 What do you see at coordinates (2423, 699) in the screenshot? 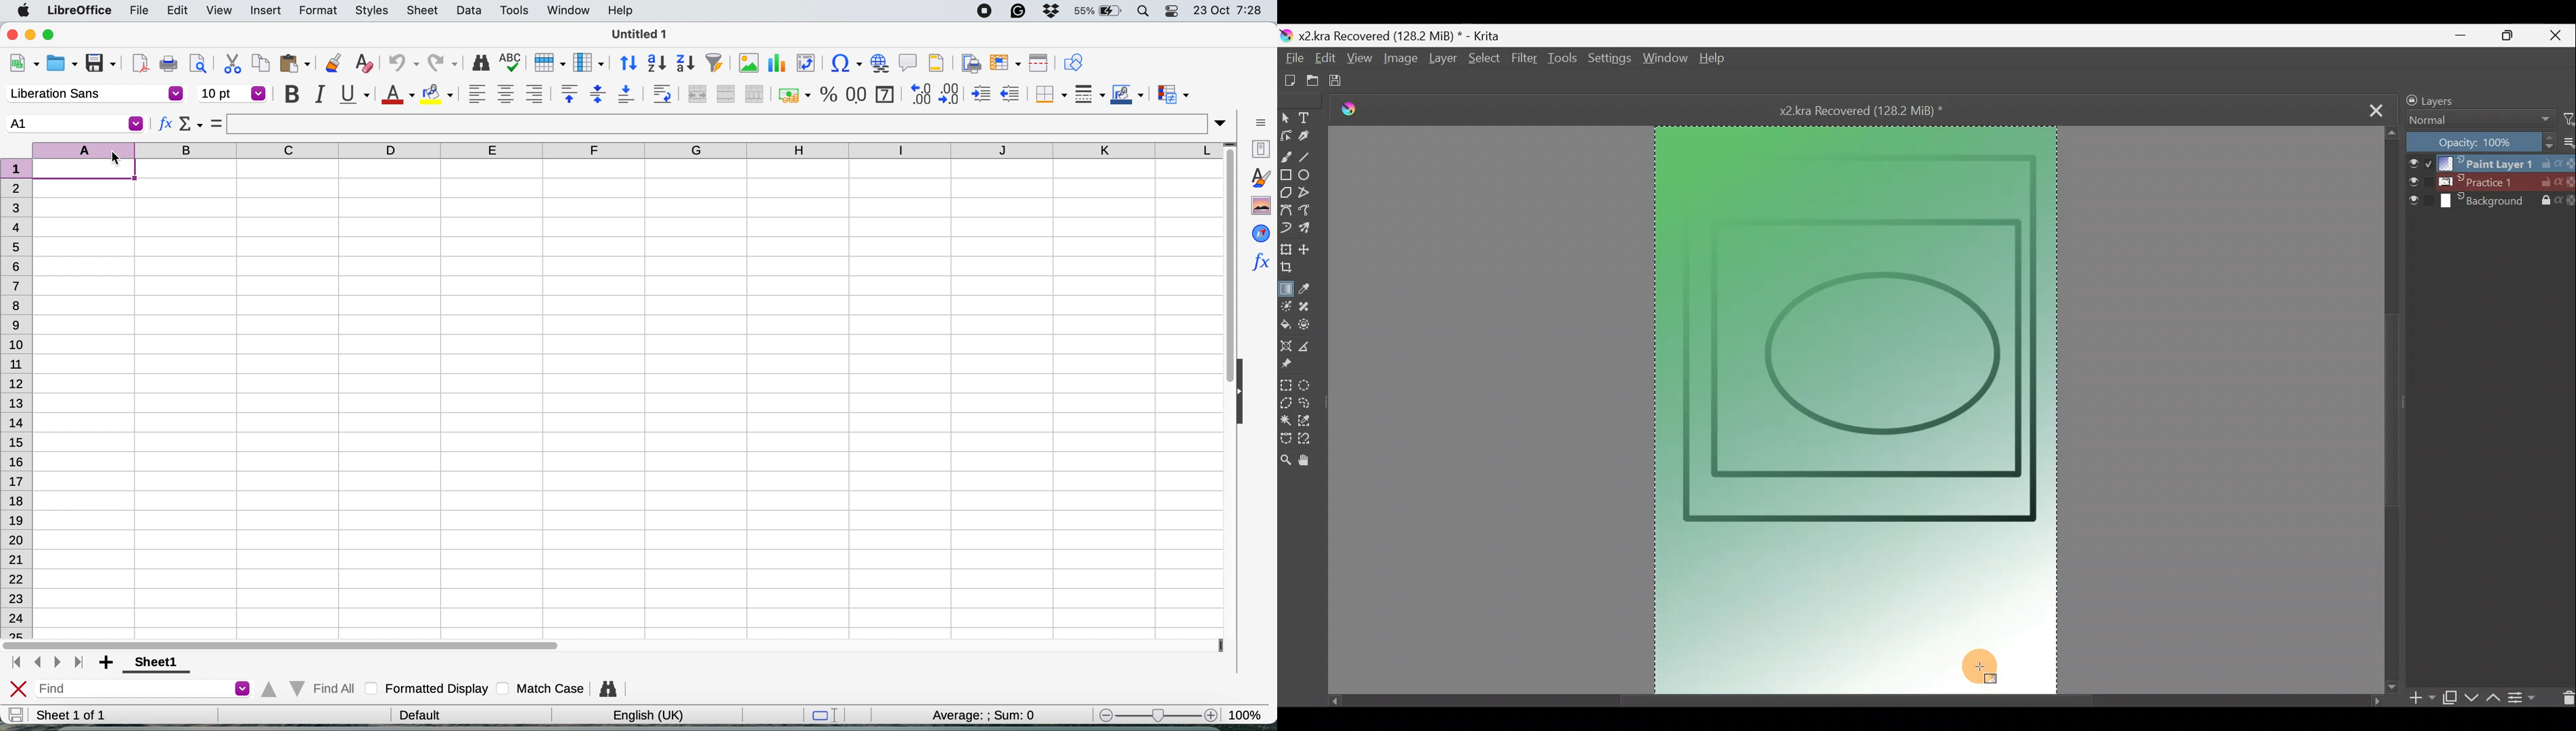
I see `Add layer/mask` at bounding box center [2423, 699].